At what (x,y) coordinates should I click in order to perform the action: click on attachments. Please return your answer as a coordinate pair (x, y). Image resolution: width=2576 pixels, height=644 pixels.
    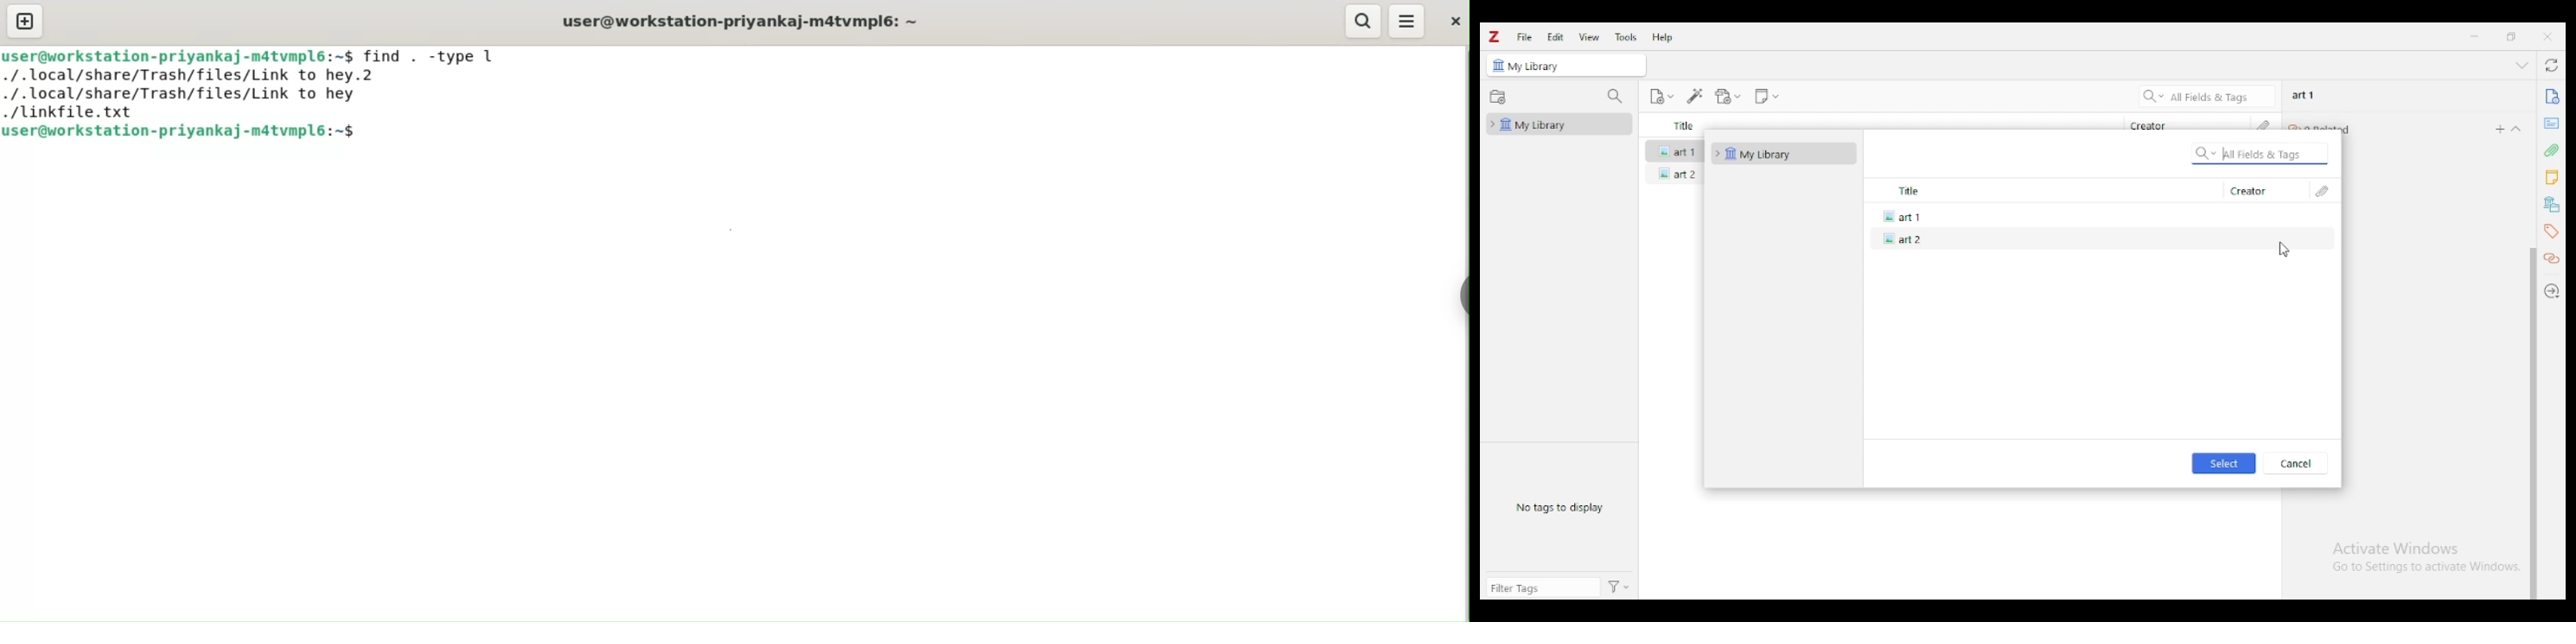
    Looking at the image, I should click on (2324, 191).